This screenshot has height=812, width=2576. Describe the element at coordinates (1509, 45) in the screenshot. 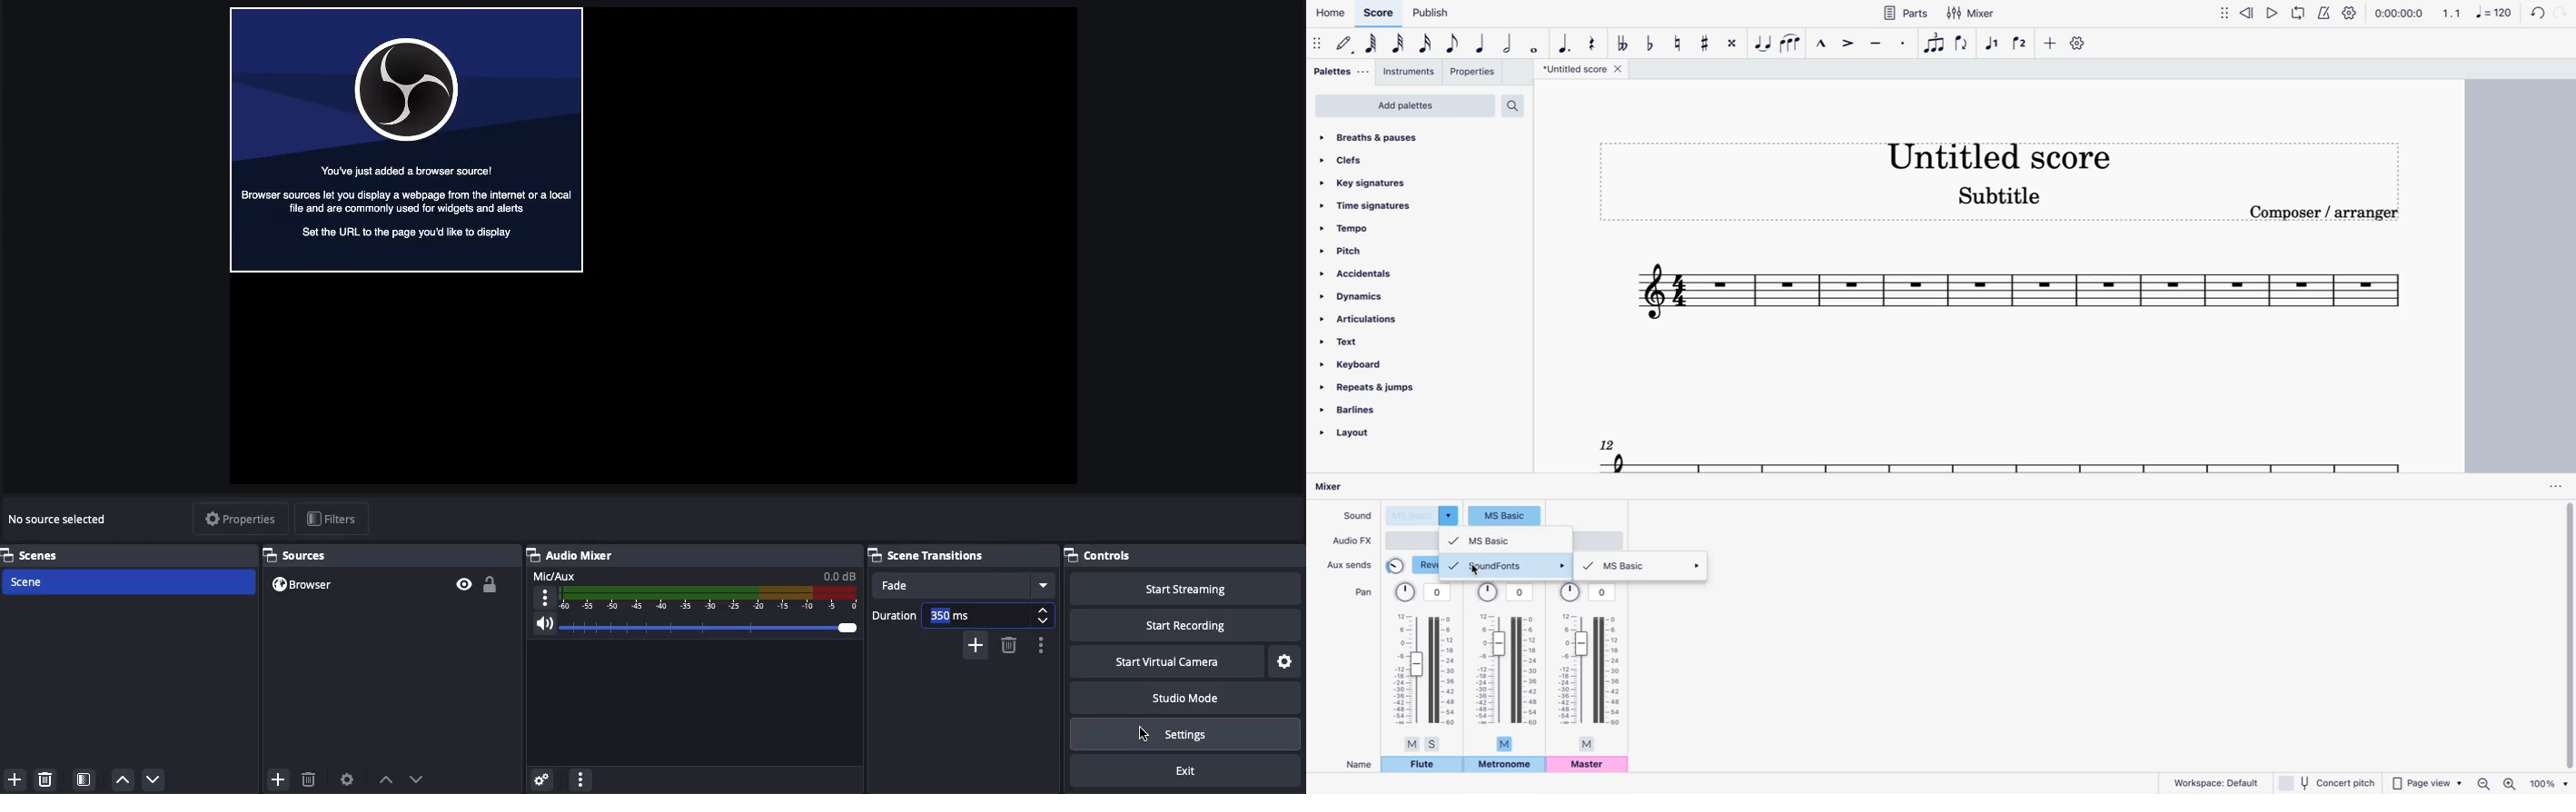

I see `half note` at that location.